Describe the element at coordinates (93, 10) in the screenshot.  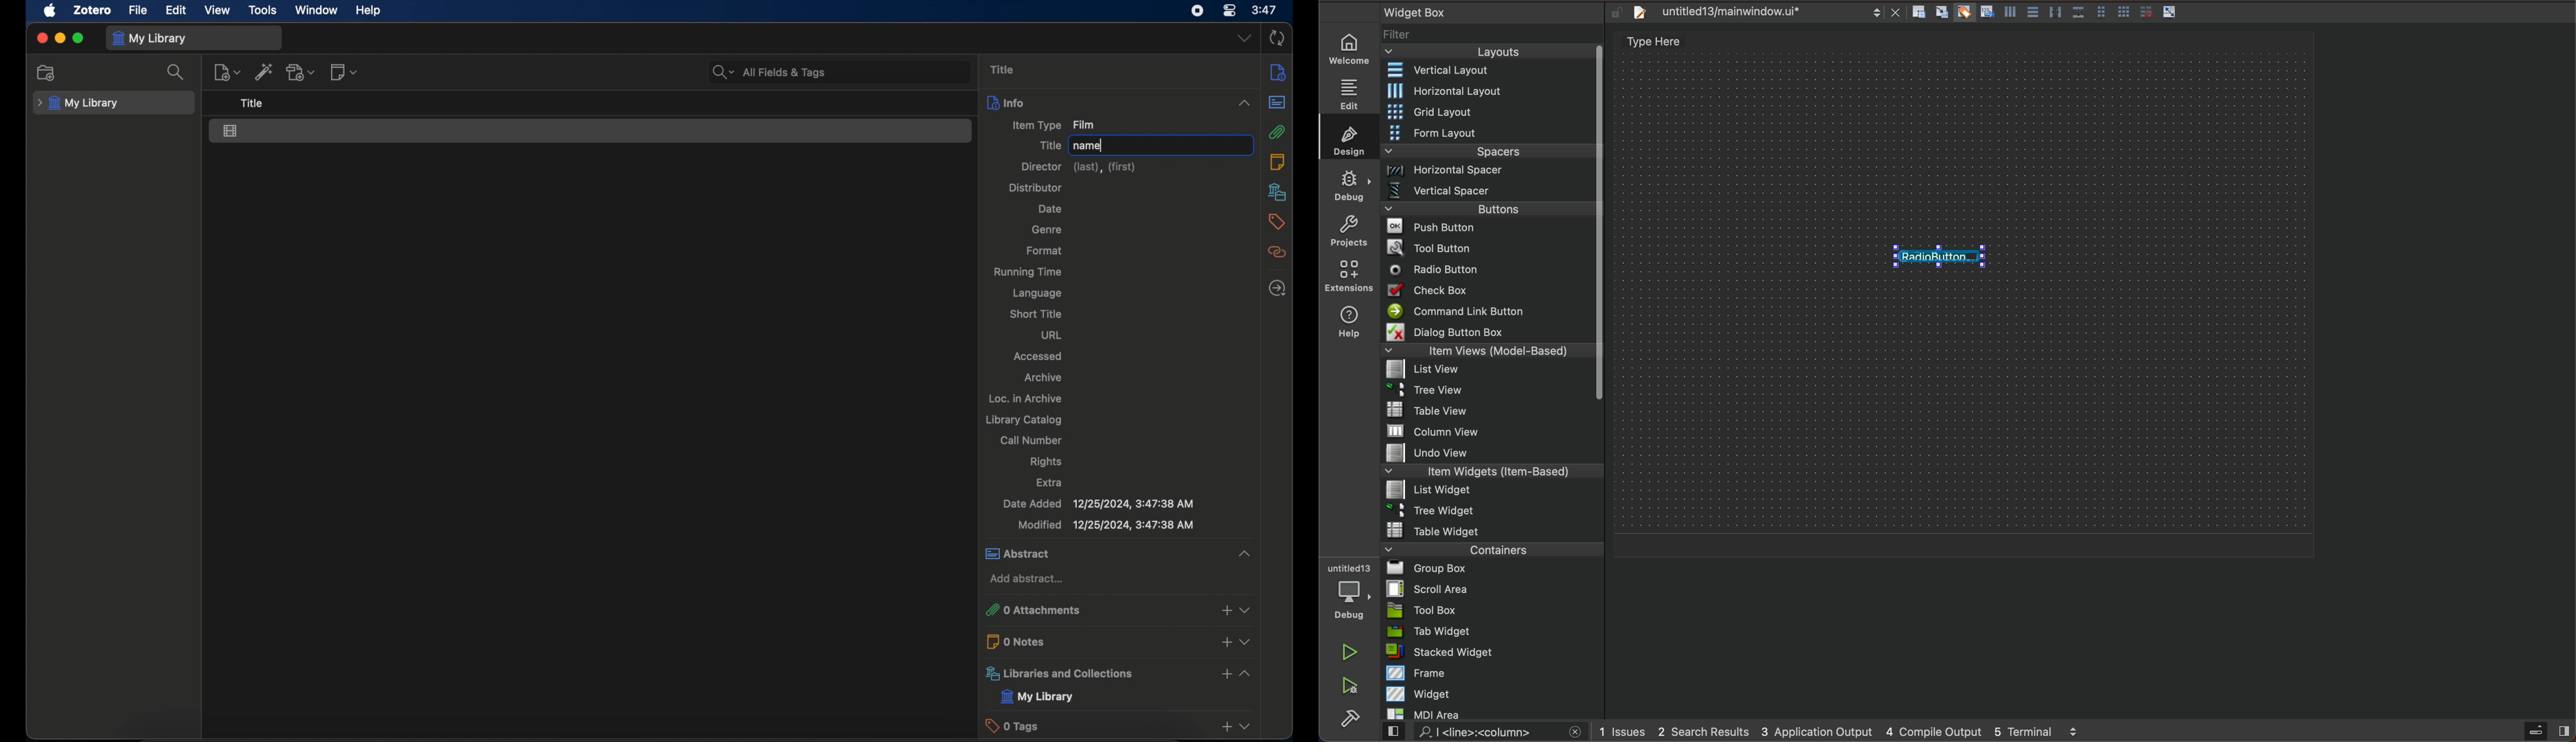
I see `zotero` at that location.